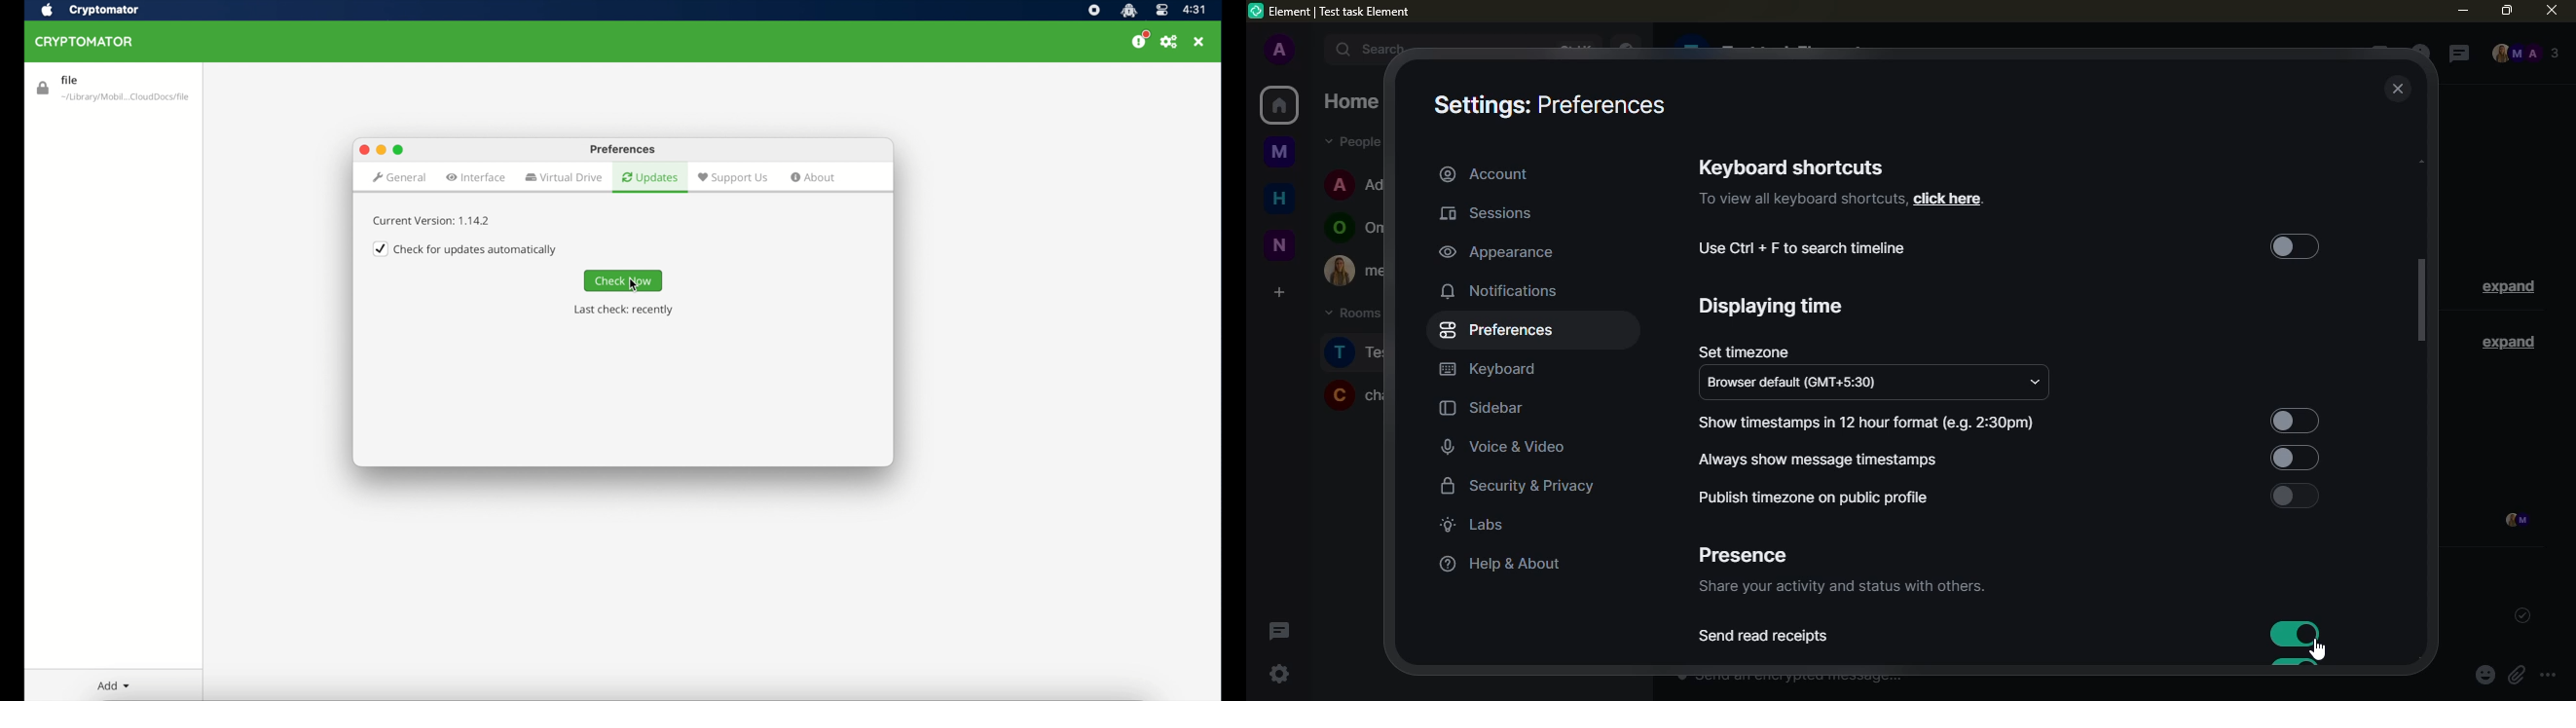 This screenshot has height=728, width=2576. What do you see at coordinates (2293, 634) in the screenshot?
I see `click to disable` at bounding box center [2293, 634].